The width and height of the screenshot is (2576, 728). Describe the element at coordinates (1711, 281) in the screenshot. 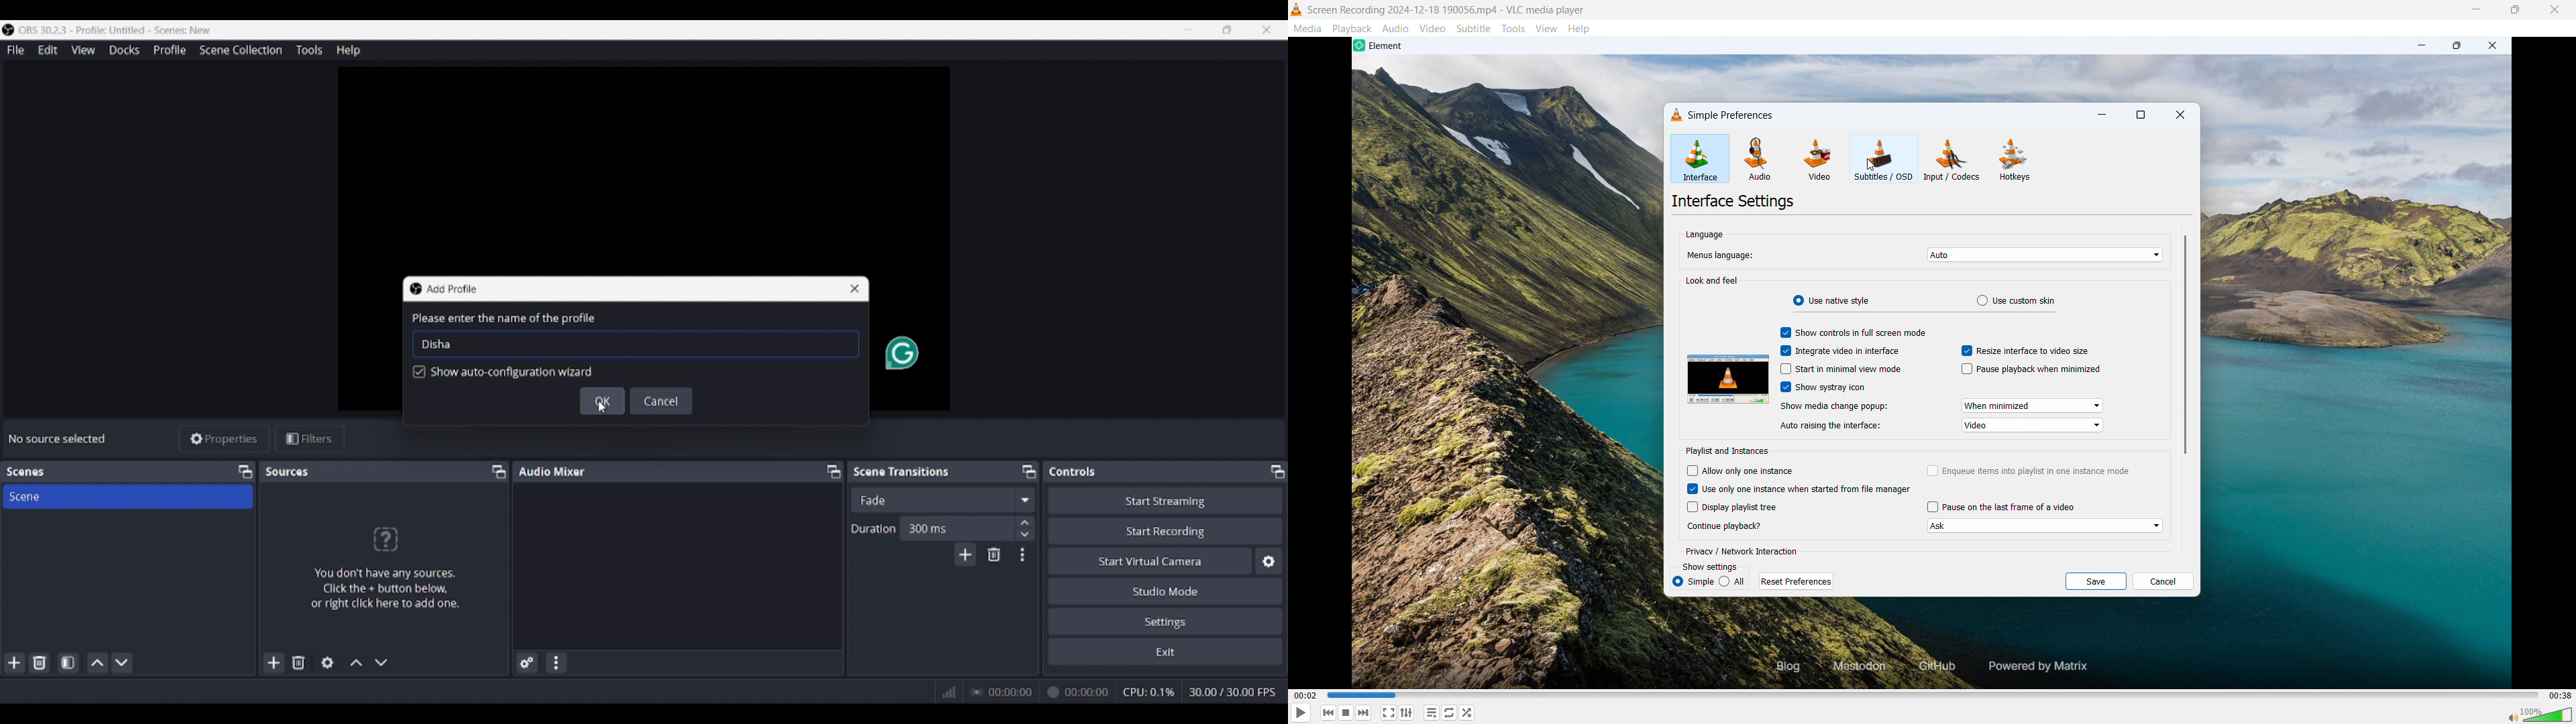

I see `Look and feel ` at that location.